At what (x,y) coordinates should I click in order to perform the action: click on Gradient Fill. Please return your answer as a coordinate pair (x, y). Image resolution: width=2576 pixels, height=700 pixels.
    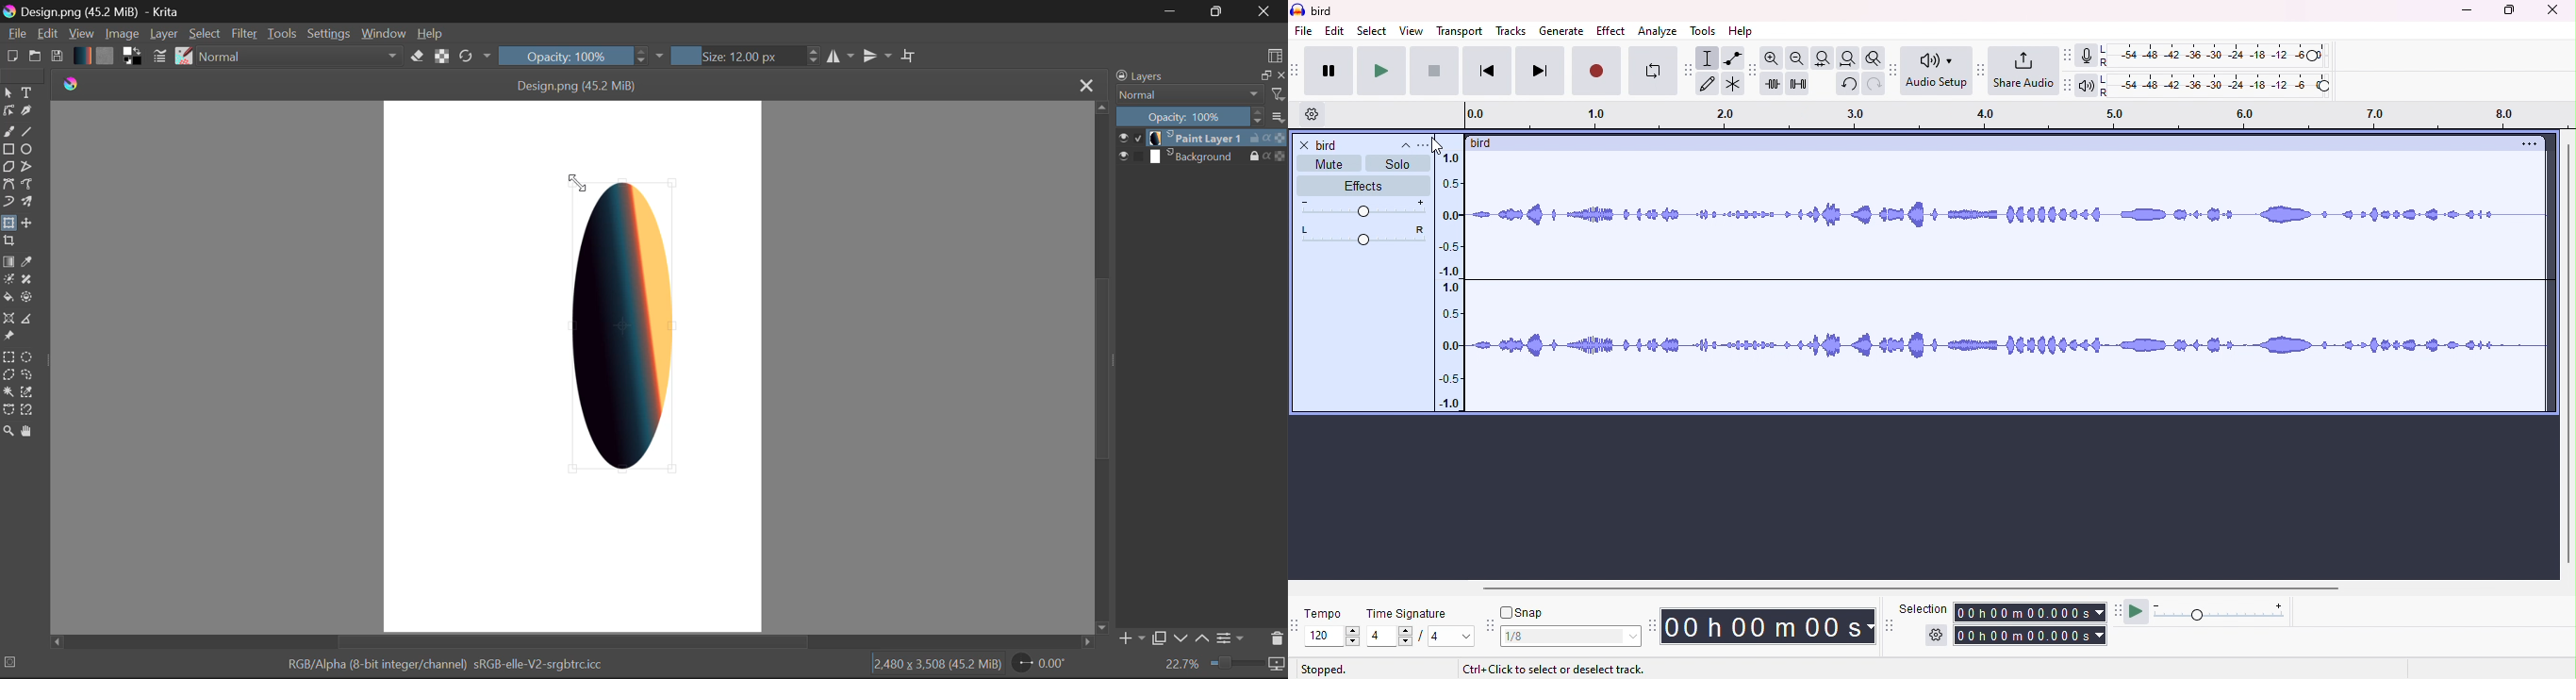
    Looking at the image, I should click on (8, 261).